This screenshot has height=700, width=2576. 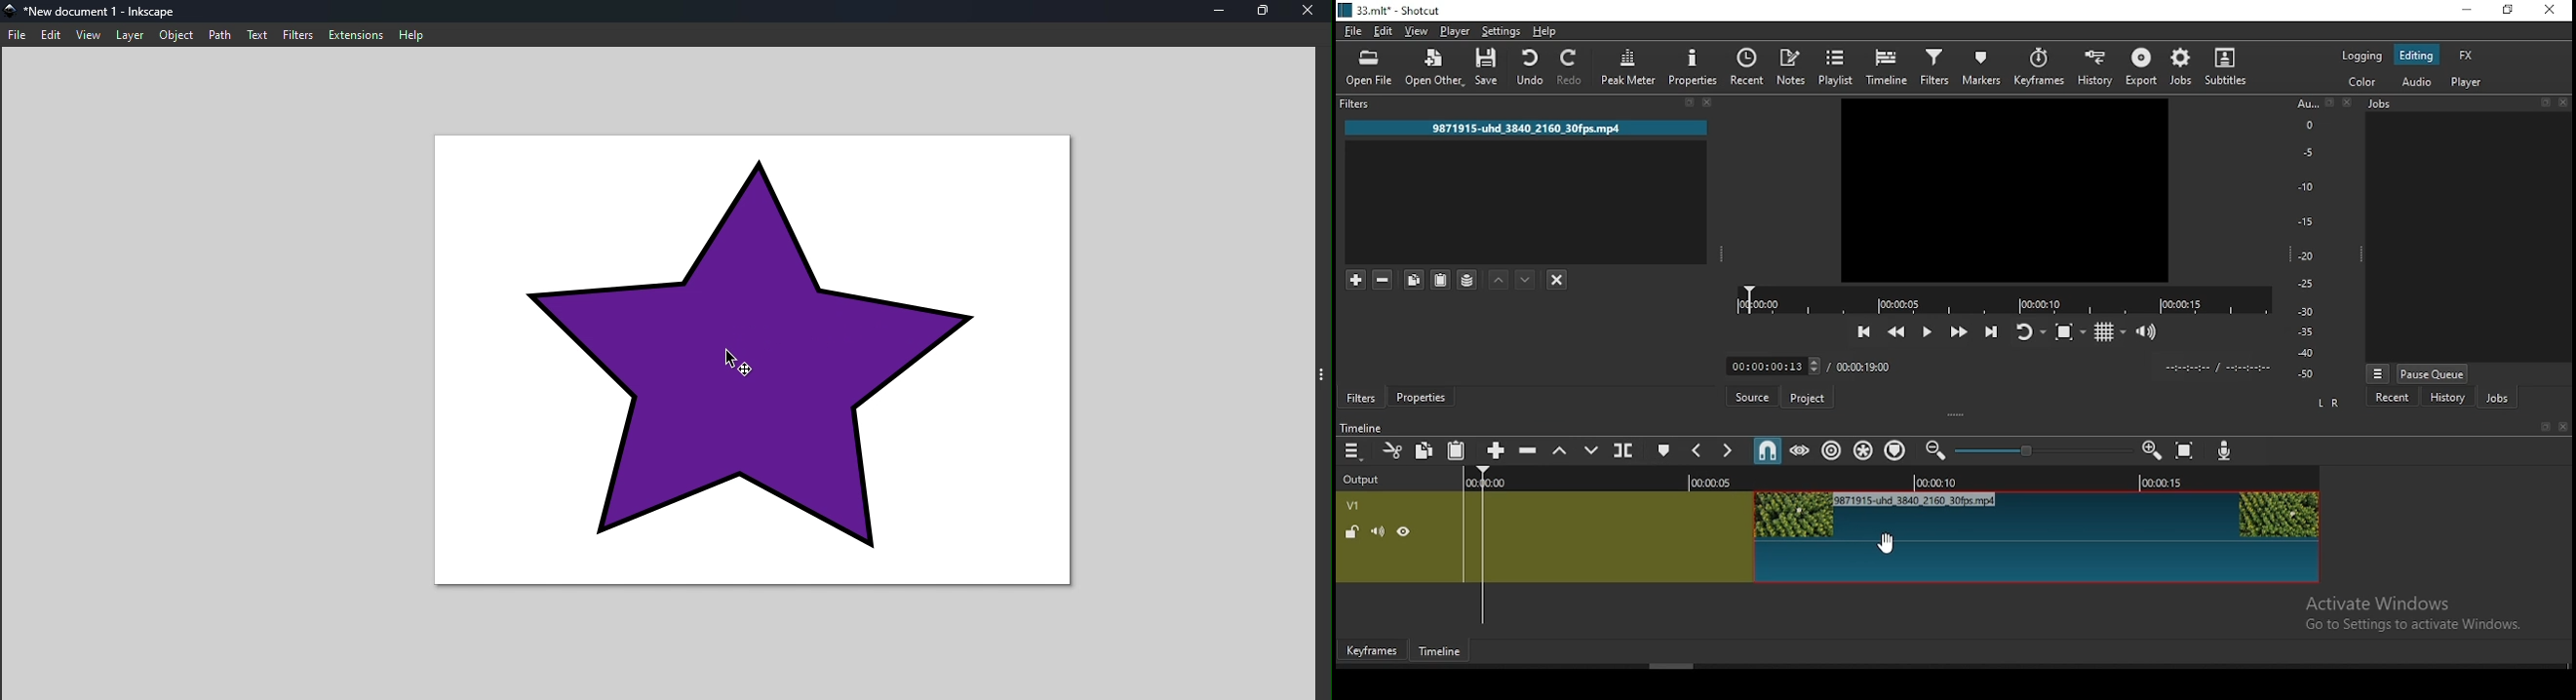 What do you see at coordinates (1833, 66) in the screenshot?
I see `playlist` at bounding box center [1833, 66].